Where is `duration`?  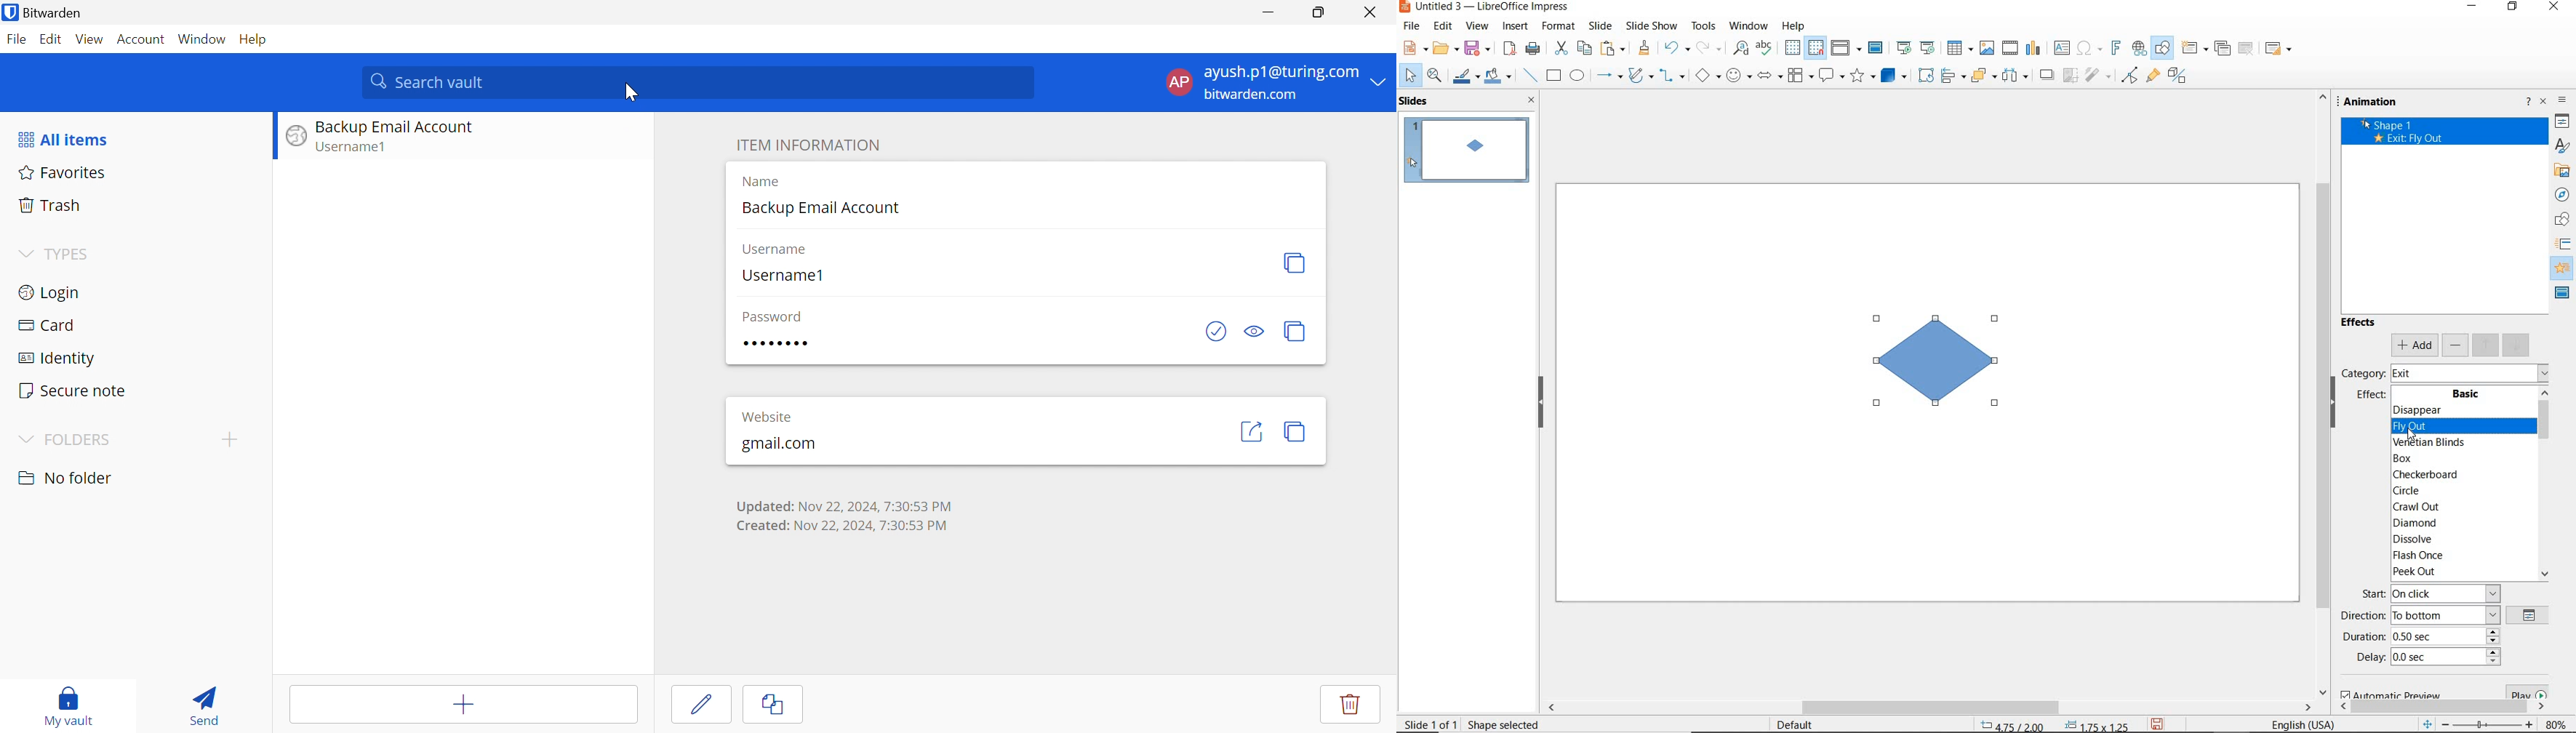
duration is located at coordinates (2422, 637).